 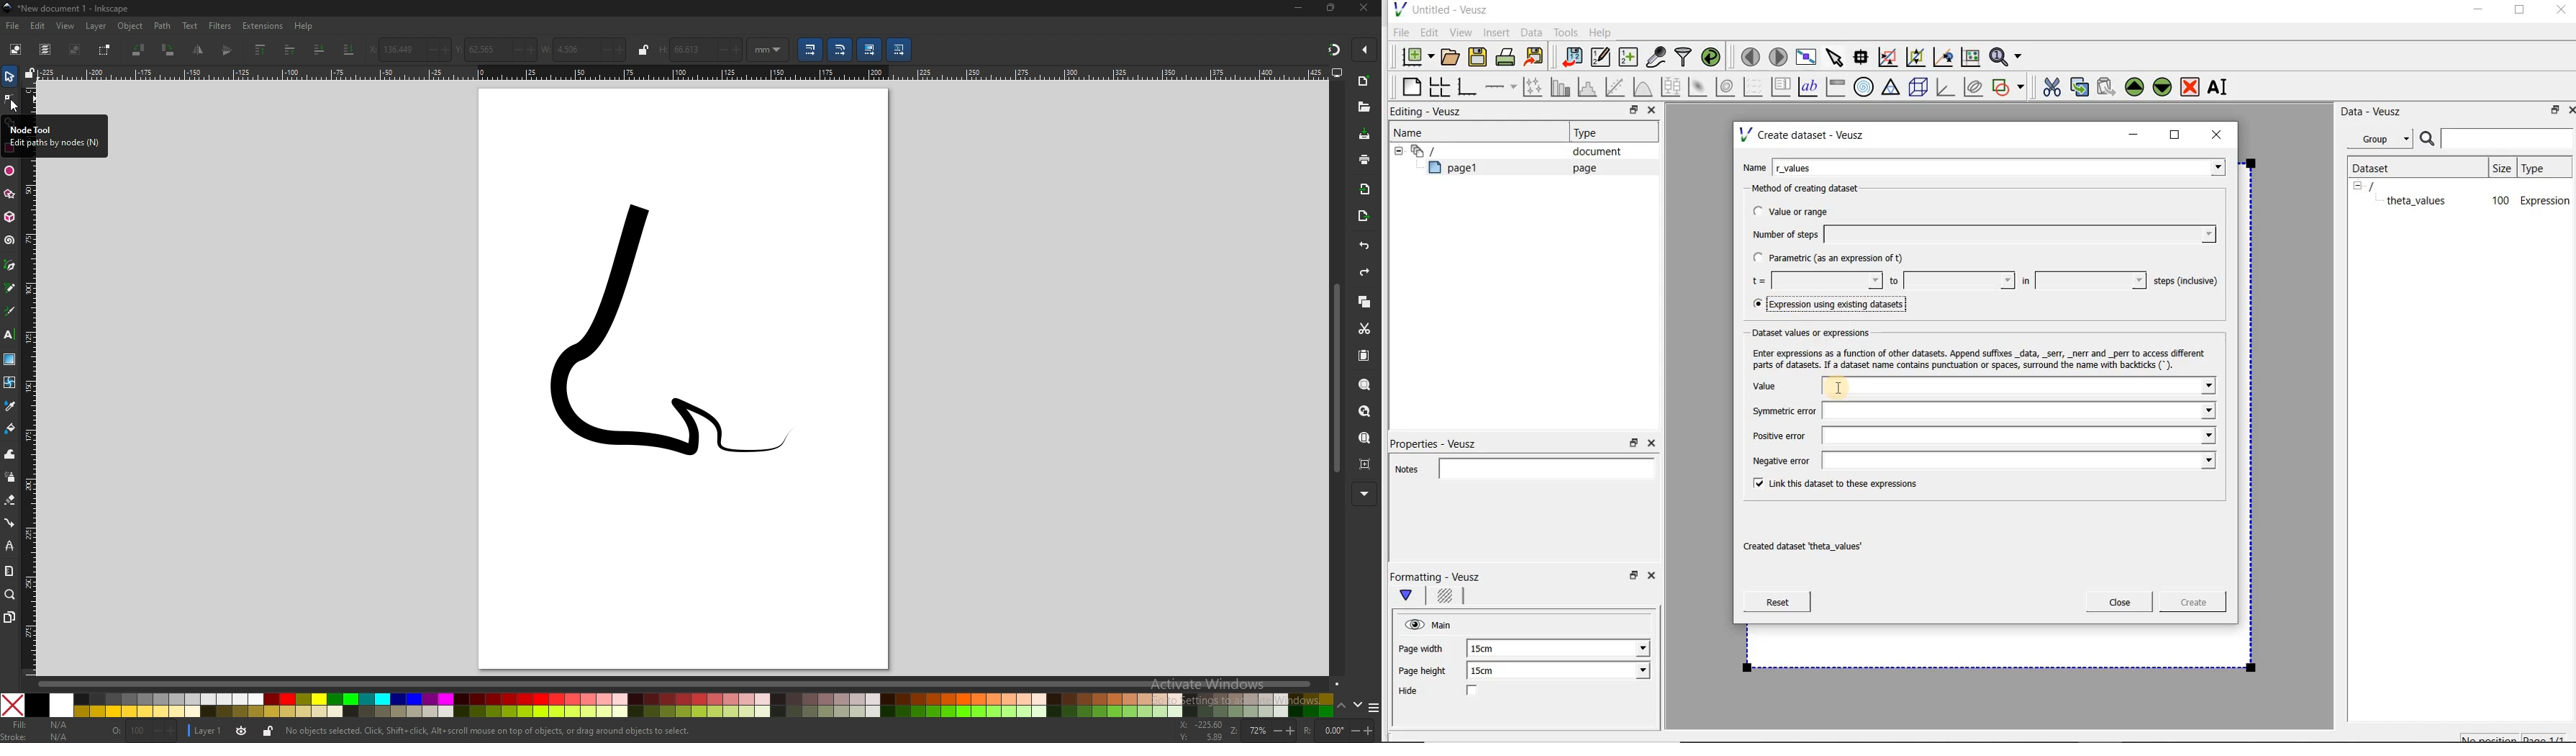 I want to click on cursor coordinates, so click(x=1204, y=731).